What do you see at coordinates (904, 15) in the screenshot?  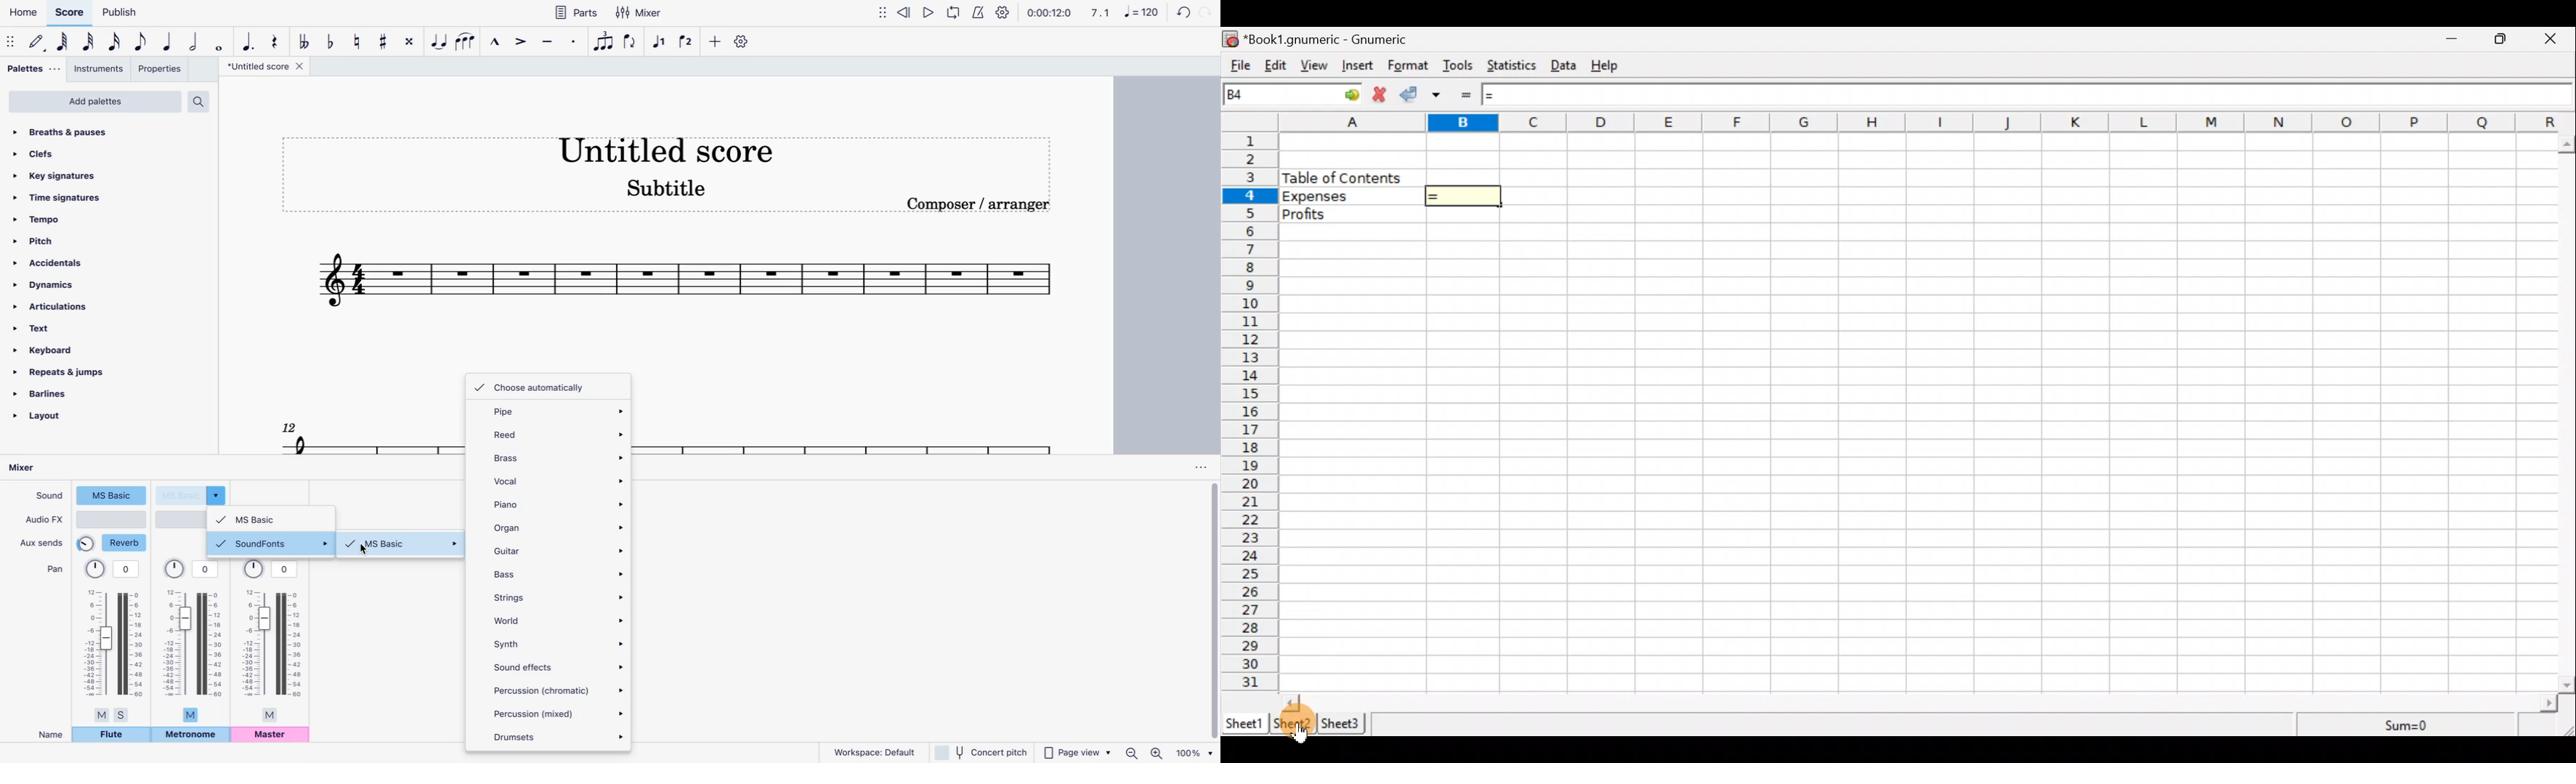 I see `rewind` at bounding box center [904, 15].